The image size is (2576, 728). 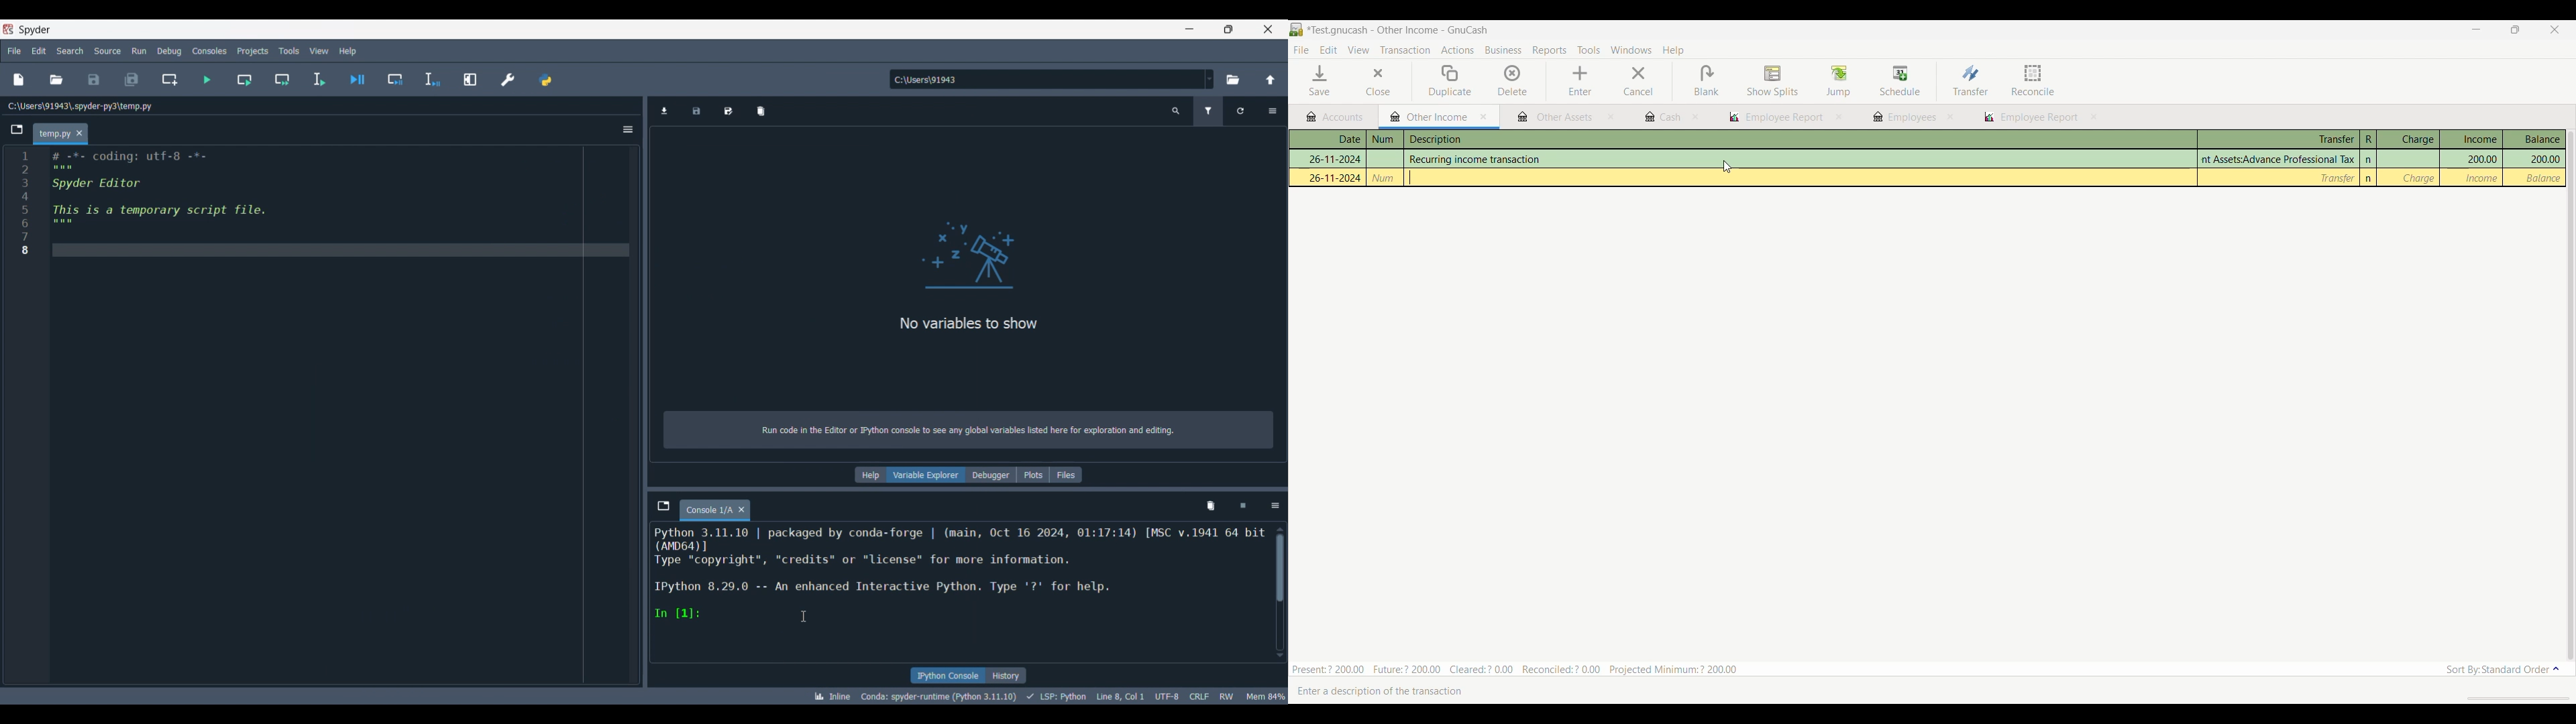 I want to click on Search menu, so click(x=70, y=51).